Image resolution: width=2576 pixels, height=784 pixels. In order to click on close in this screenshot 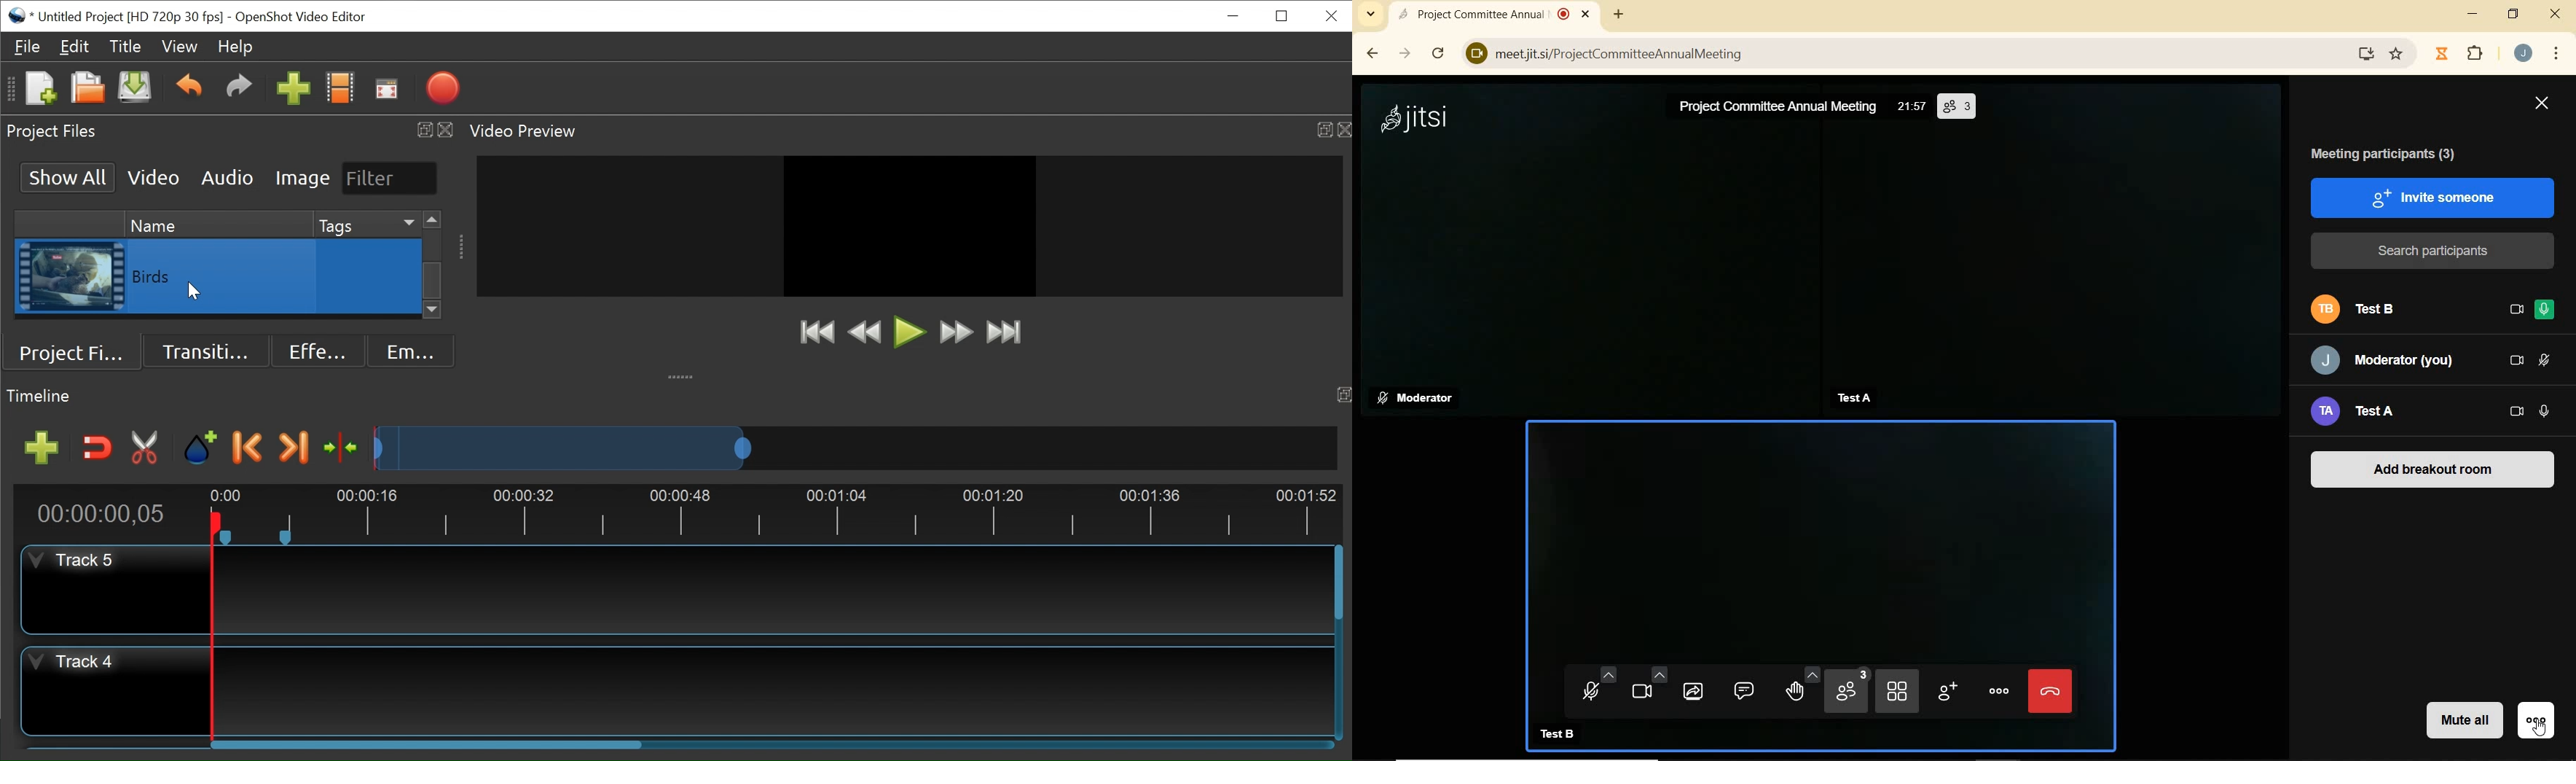, I will do `click(1331, 16)`.